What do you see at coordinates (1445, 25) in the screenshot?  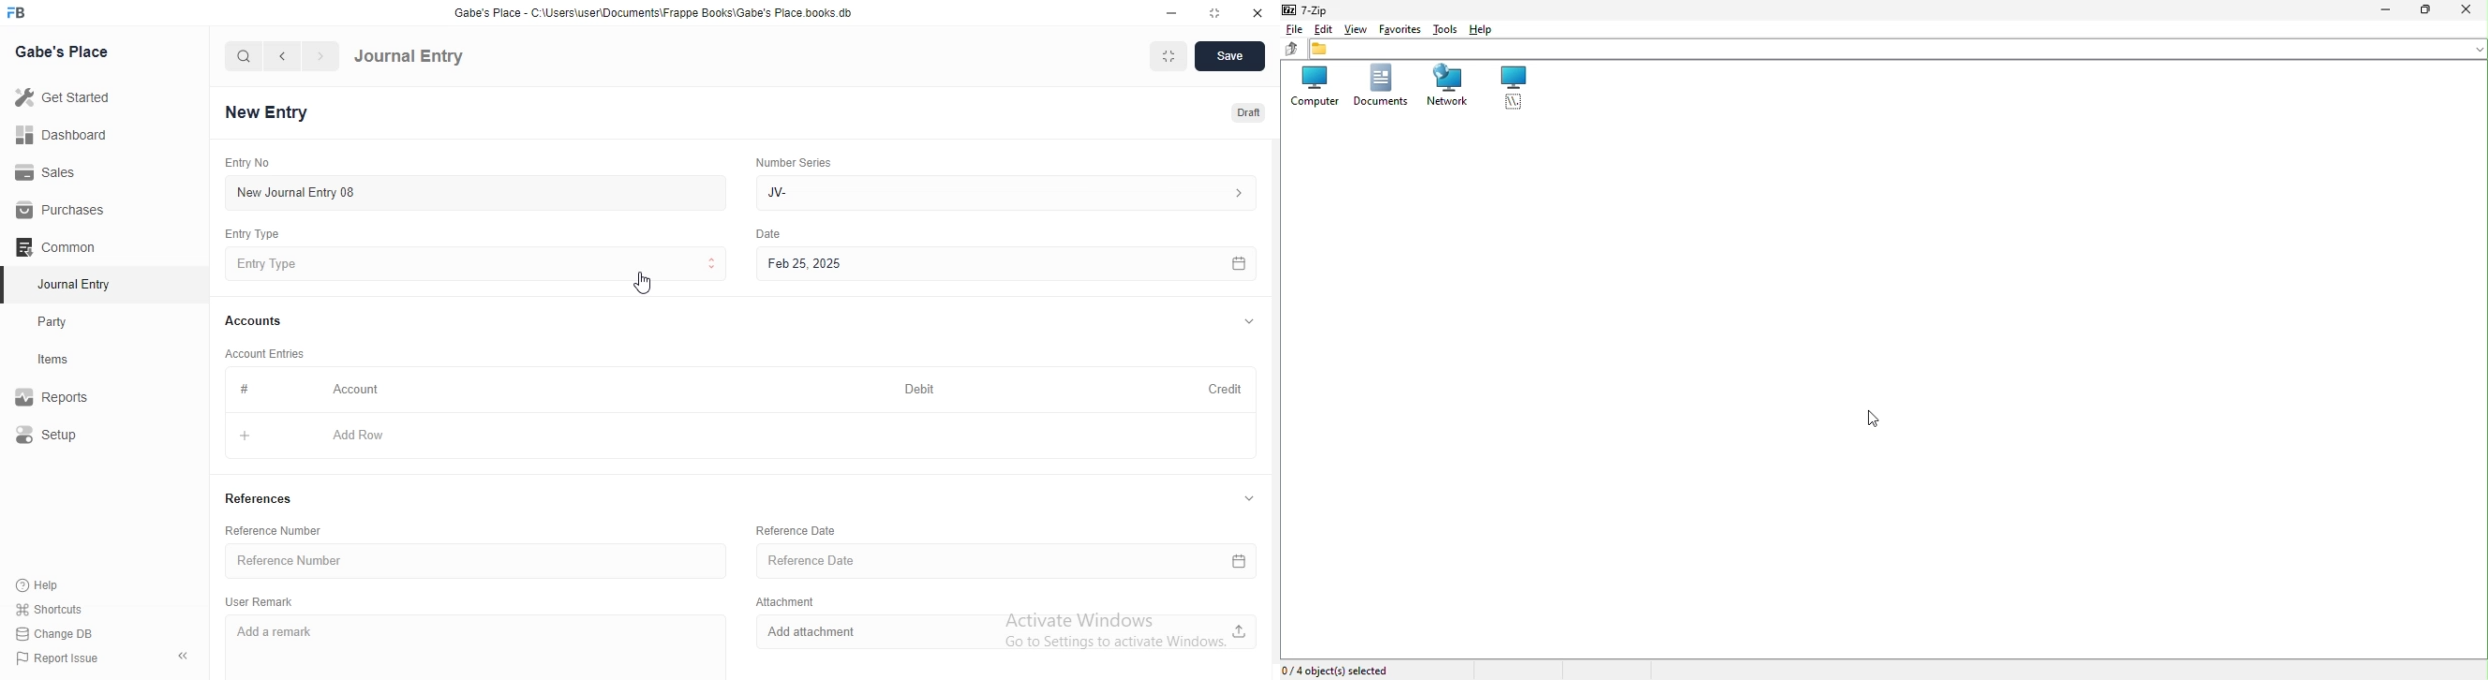 I see `Tools` at bounding box center [1445, 25].